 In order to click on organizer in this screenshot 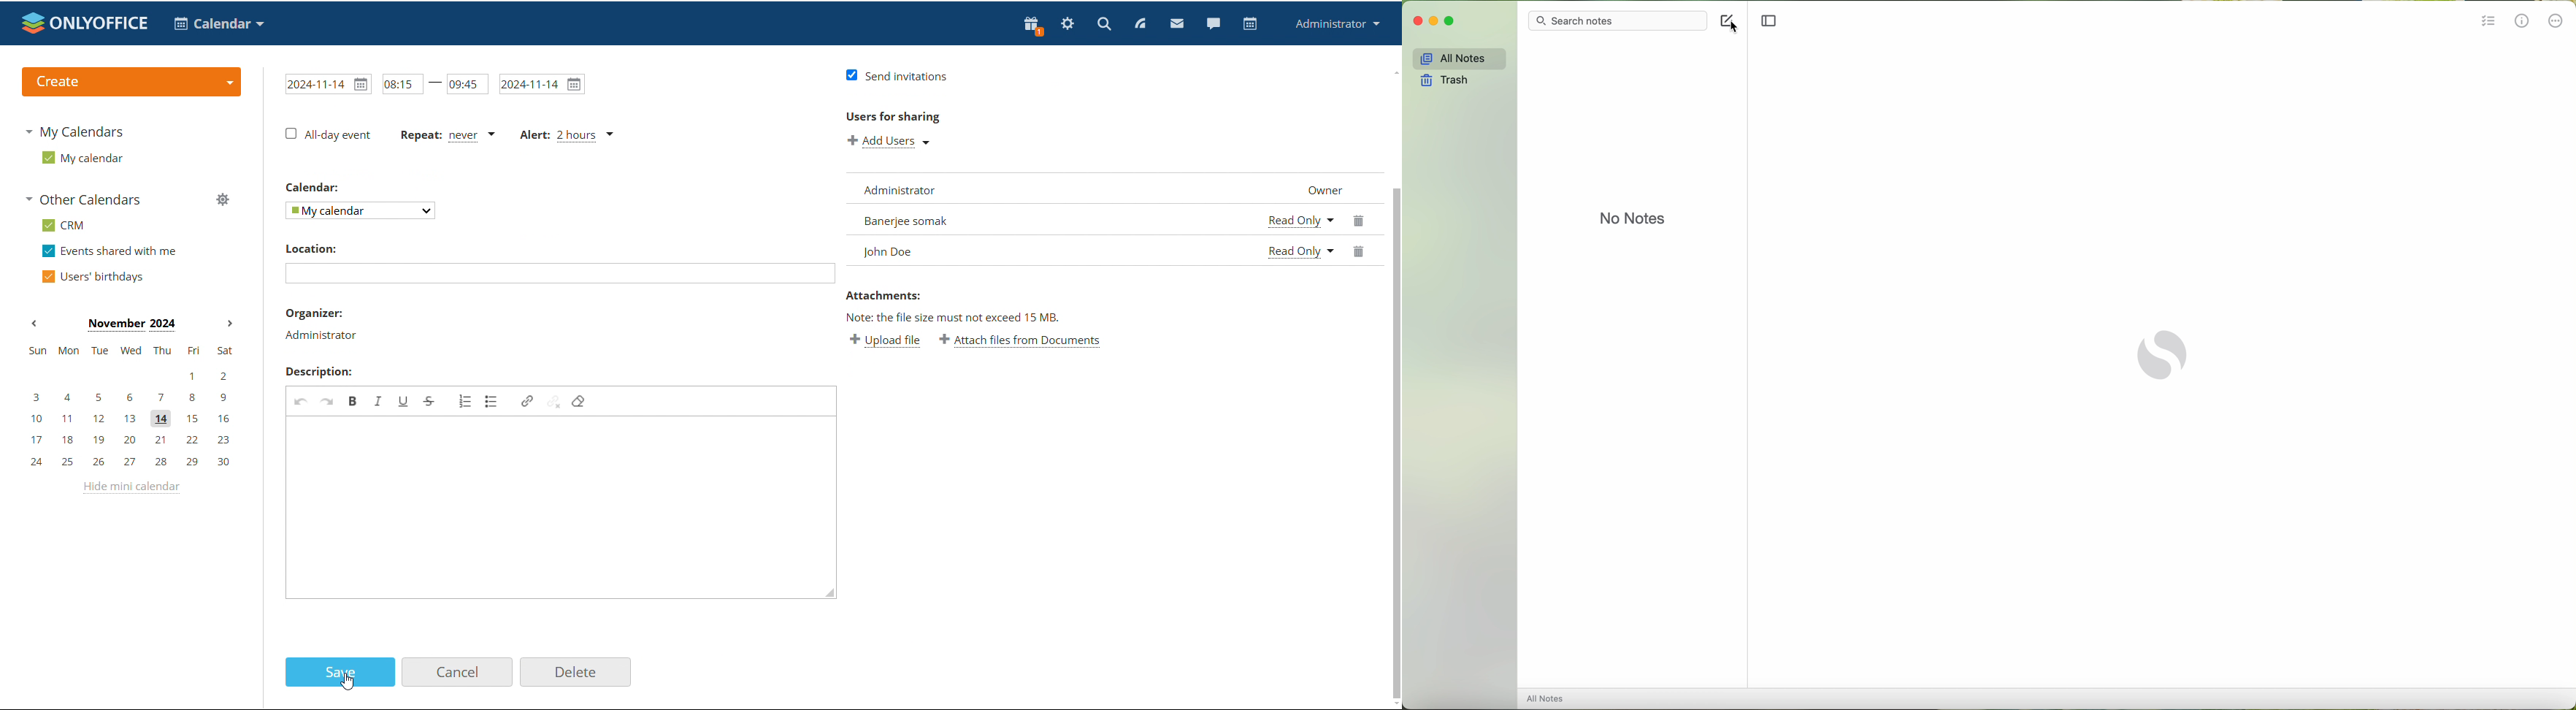, I will do `click(321, 336)`.